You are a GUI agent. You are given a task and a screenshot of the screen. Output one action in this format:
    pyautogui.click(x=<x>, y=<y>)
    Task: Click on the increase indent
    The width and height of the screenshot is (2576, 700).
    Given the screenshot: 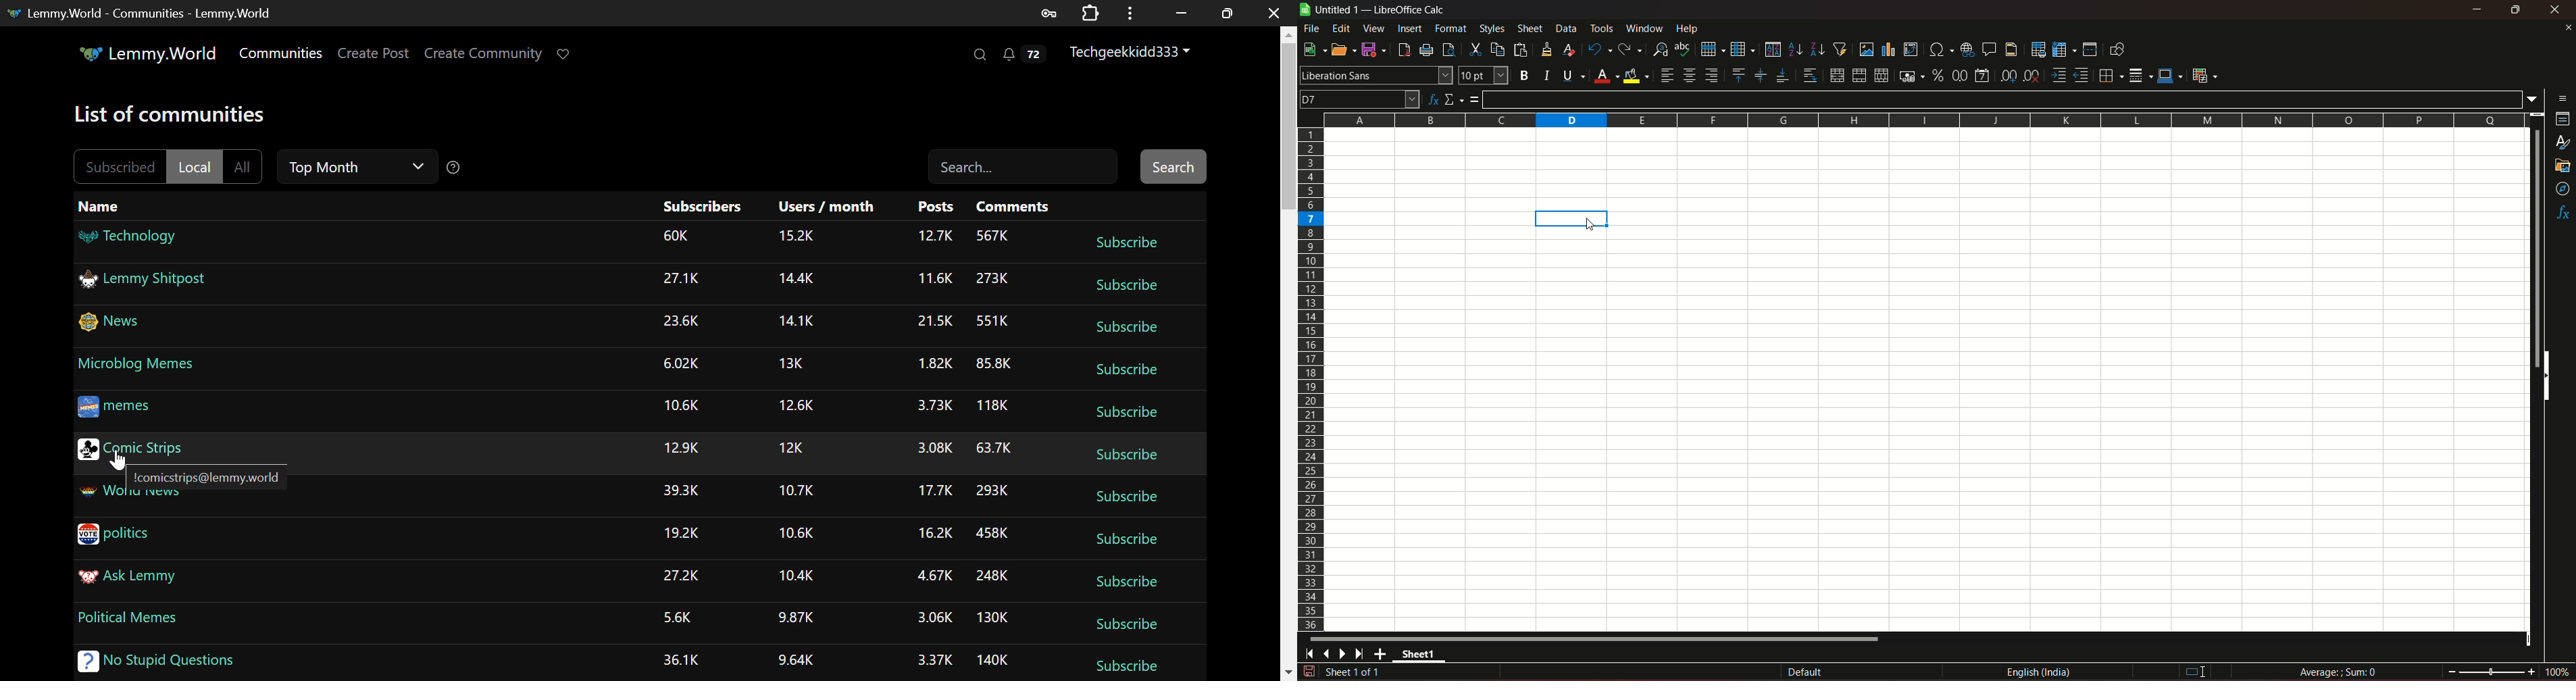 What is the action you would take?
    pyautogui.click(x=2057, y=75)
    